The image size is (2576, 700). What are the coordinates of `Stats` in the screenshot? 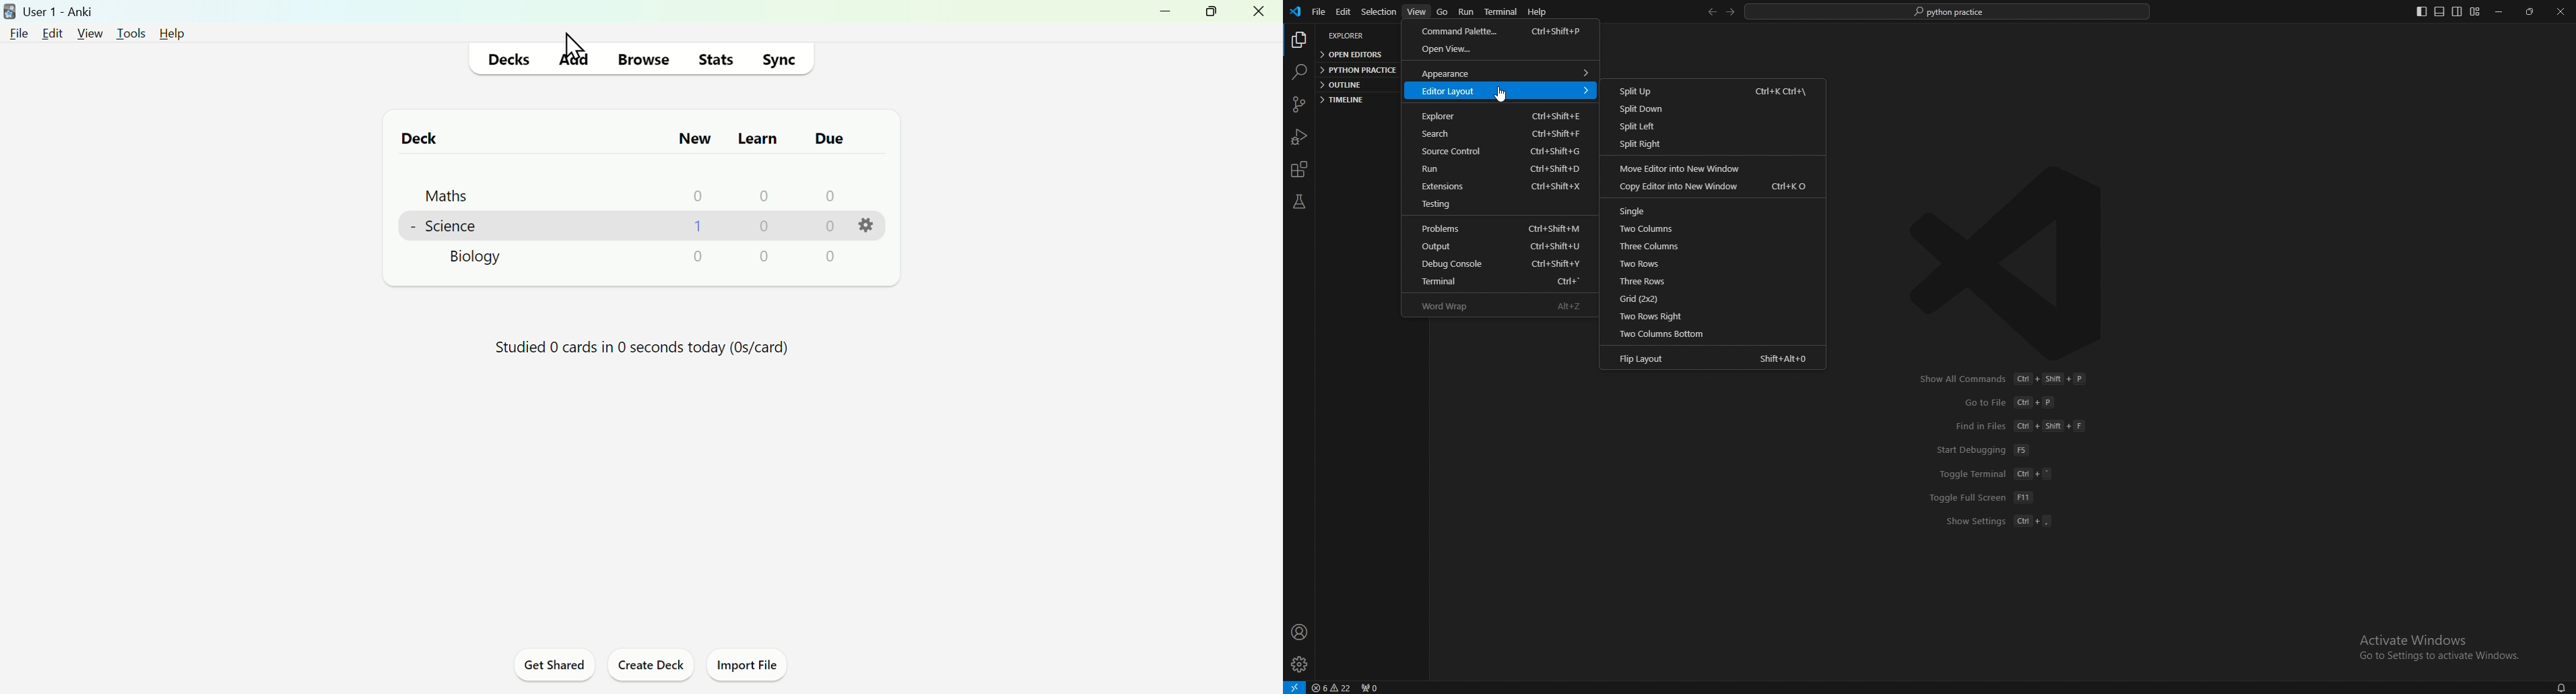 It's located at (714, 58).